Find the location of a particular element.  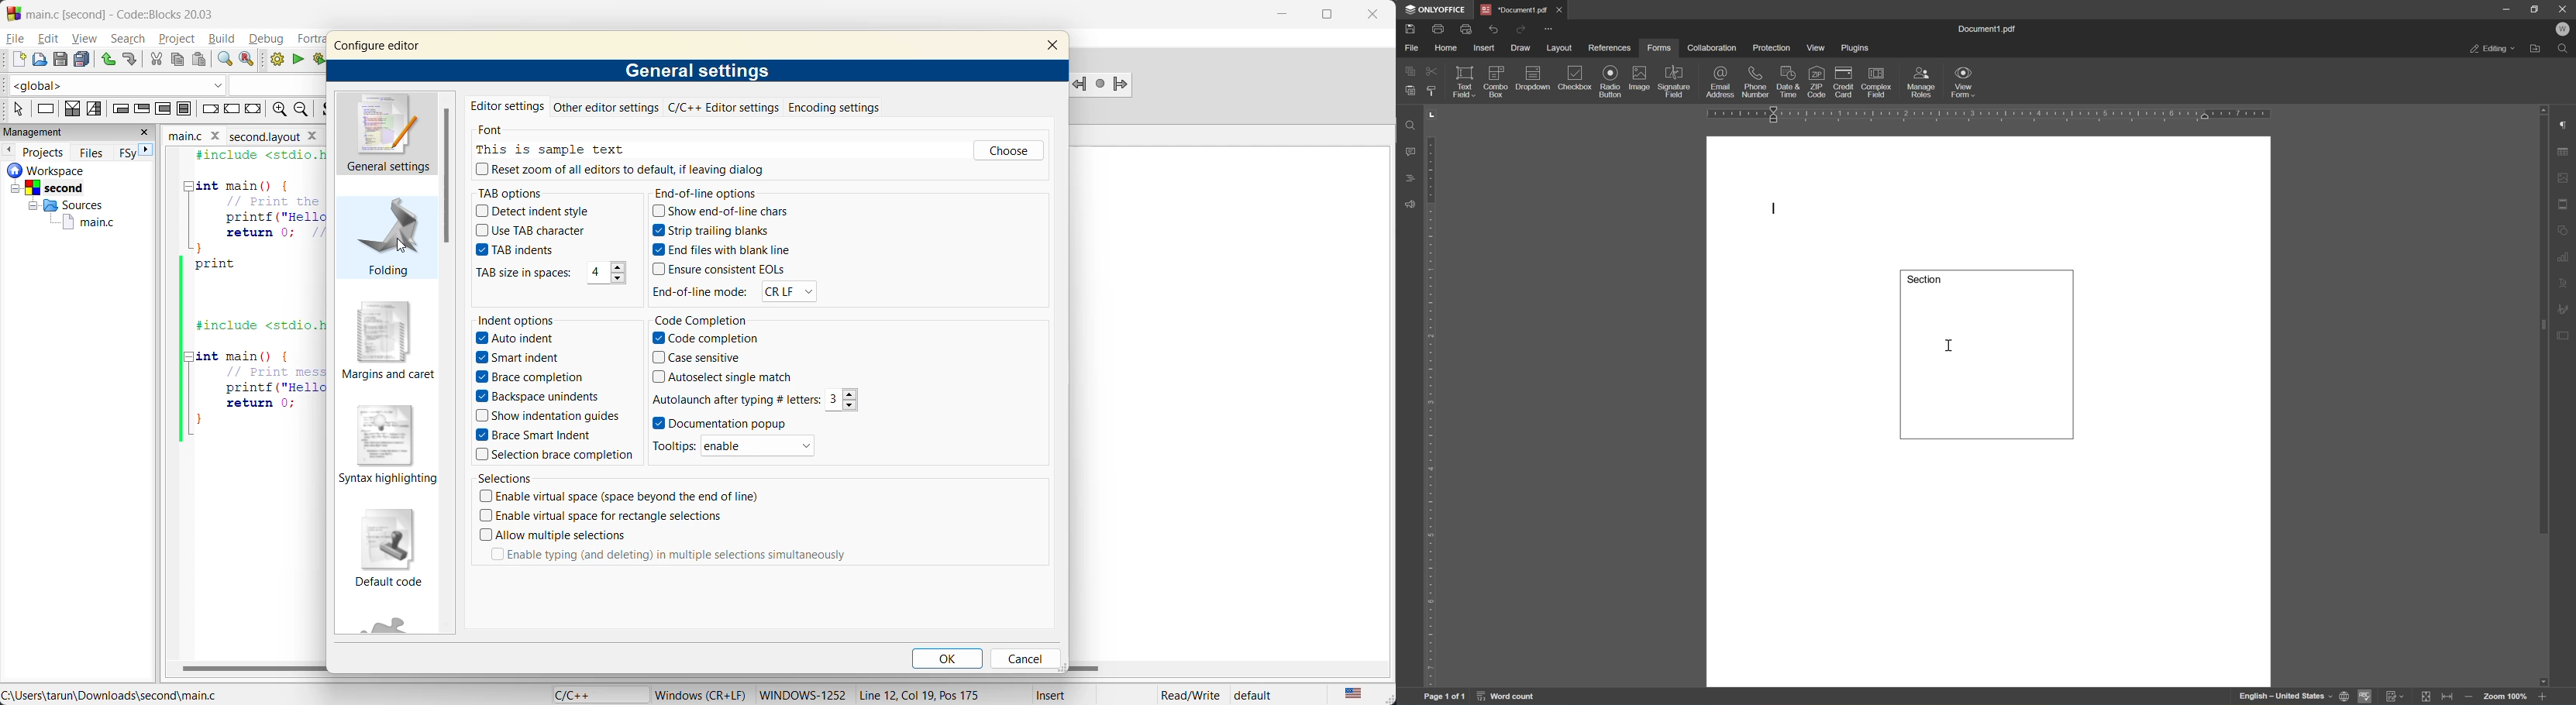

ensure consistent eqls is located at coordinates (718, 270).